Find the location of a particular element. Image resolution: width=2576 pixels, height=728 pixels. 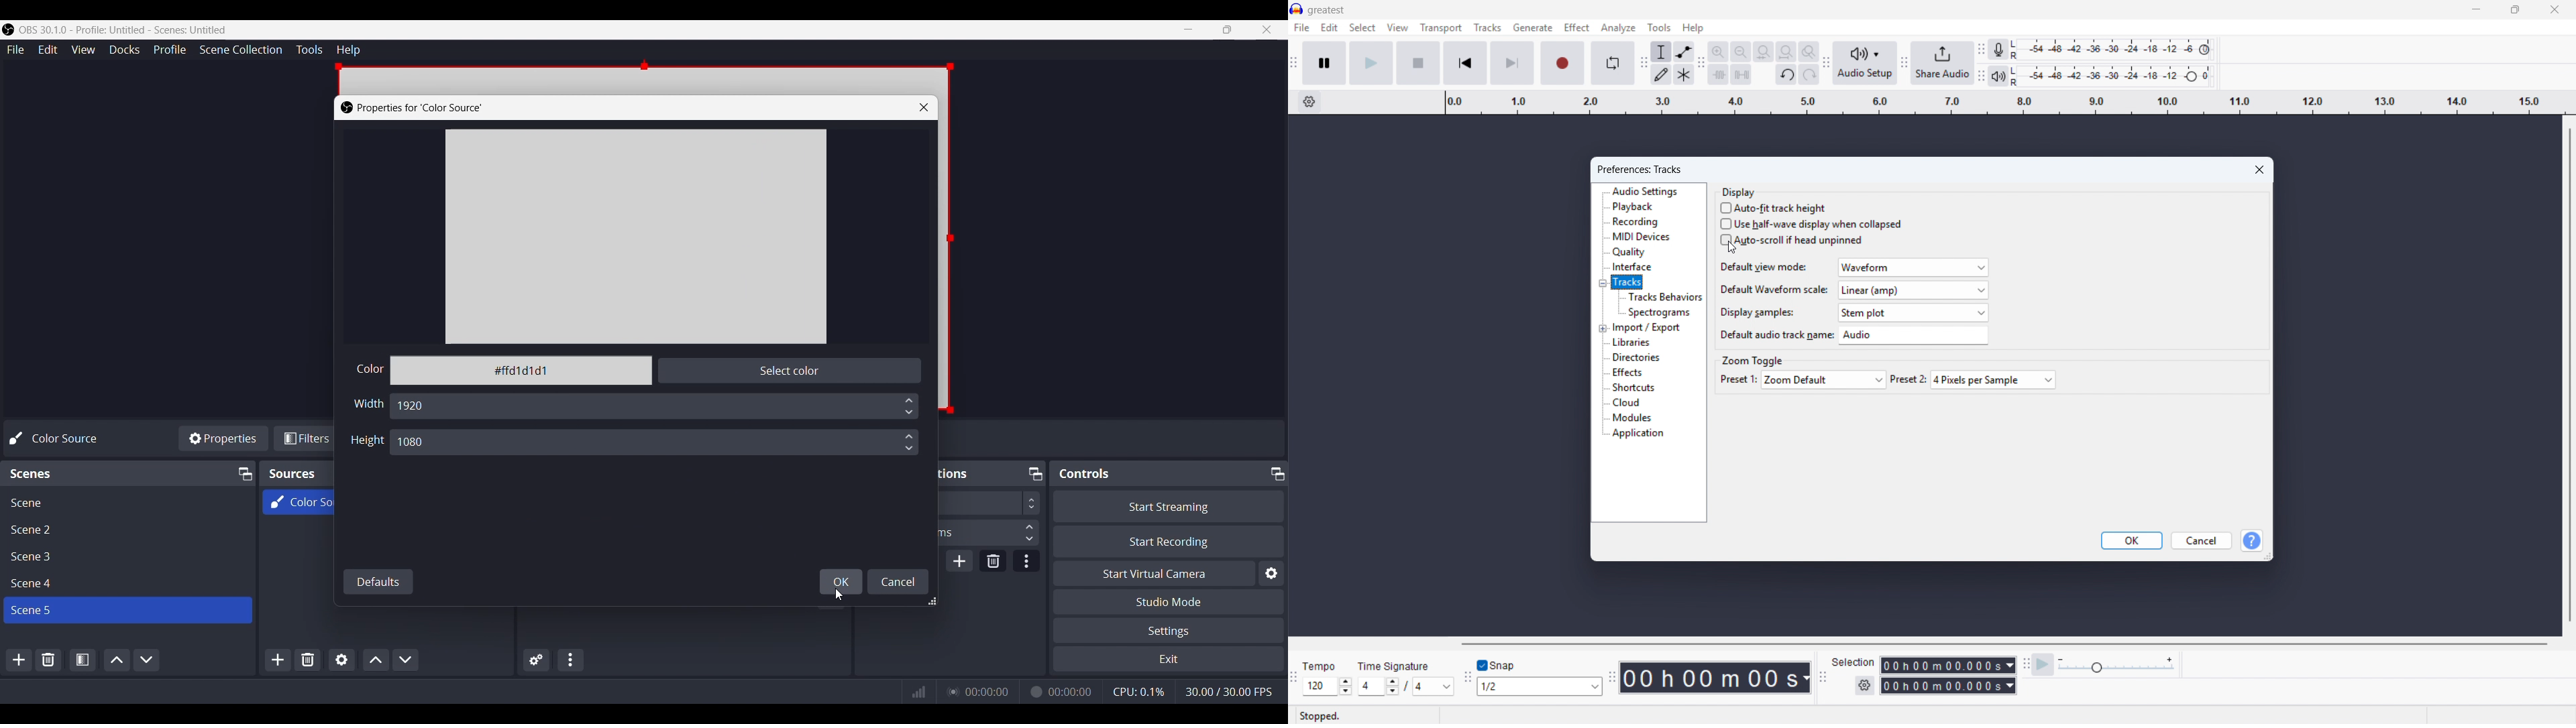

00:00:00 is located at coordinates (1071, 692).